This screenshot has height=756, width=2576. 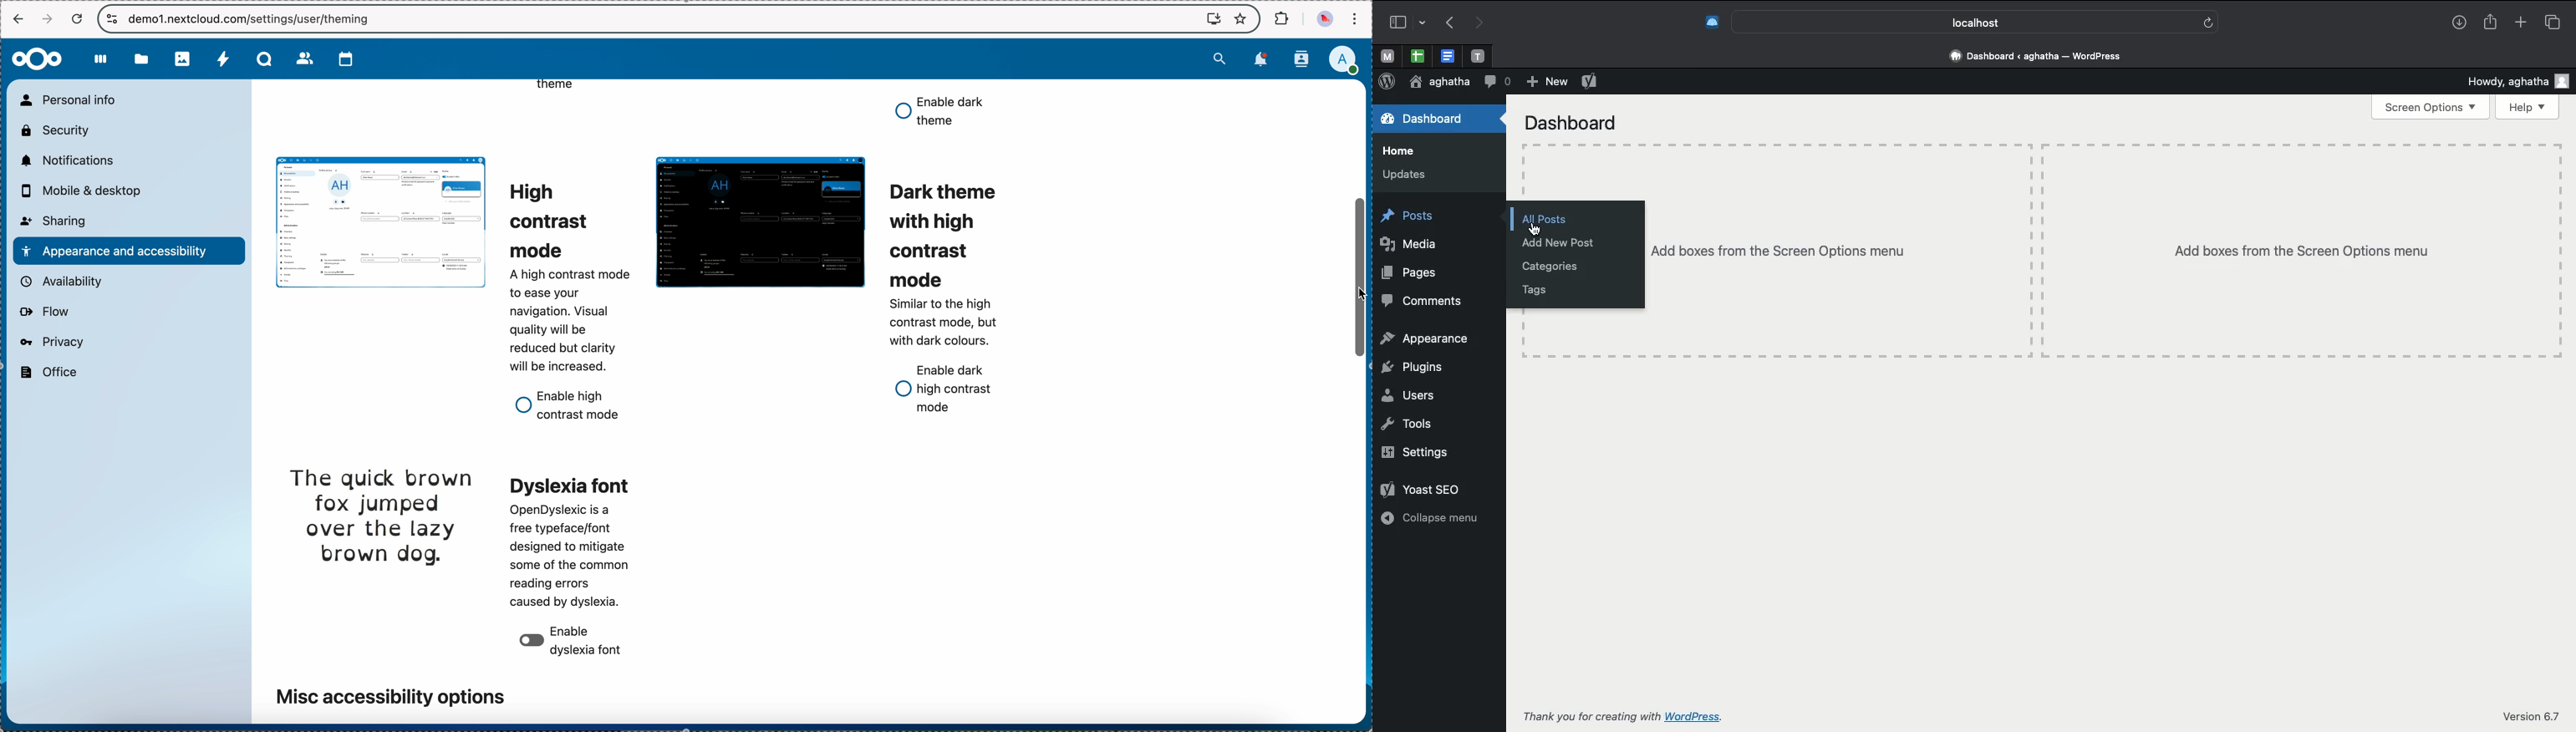 What do you see at coordinates (1242, 18) in the screenshot?
I see `favorites` at bounding box center [1242, 18].